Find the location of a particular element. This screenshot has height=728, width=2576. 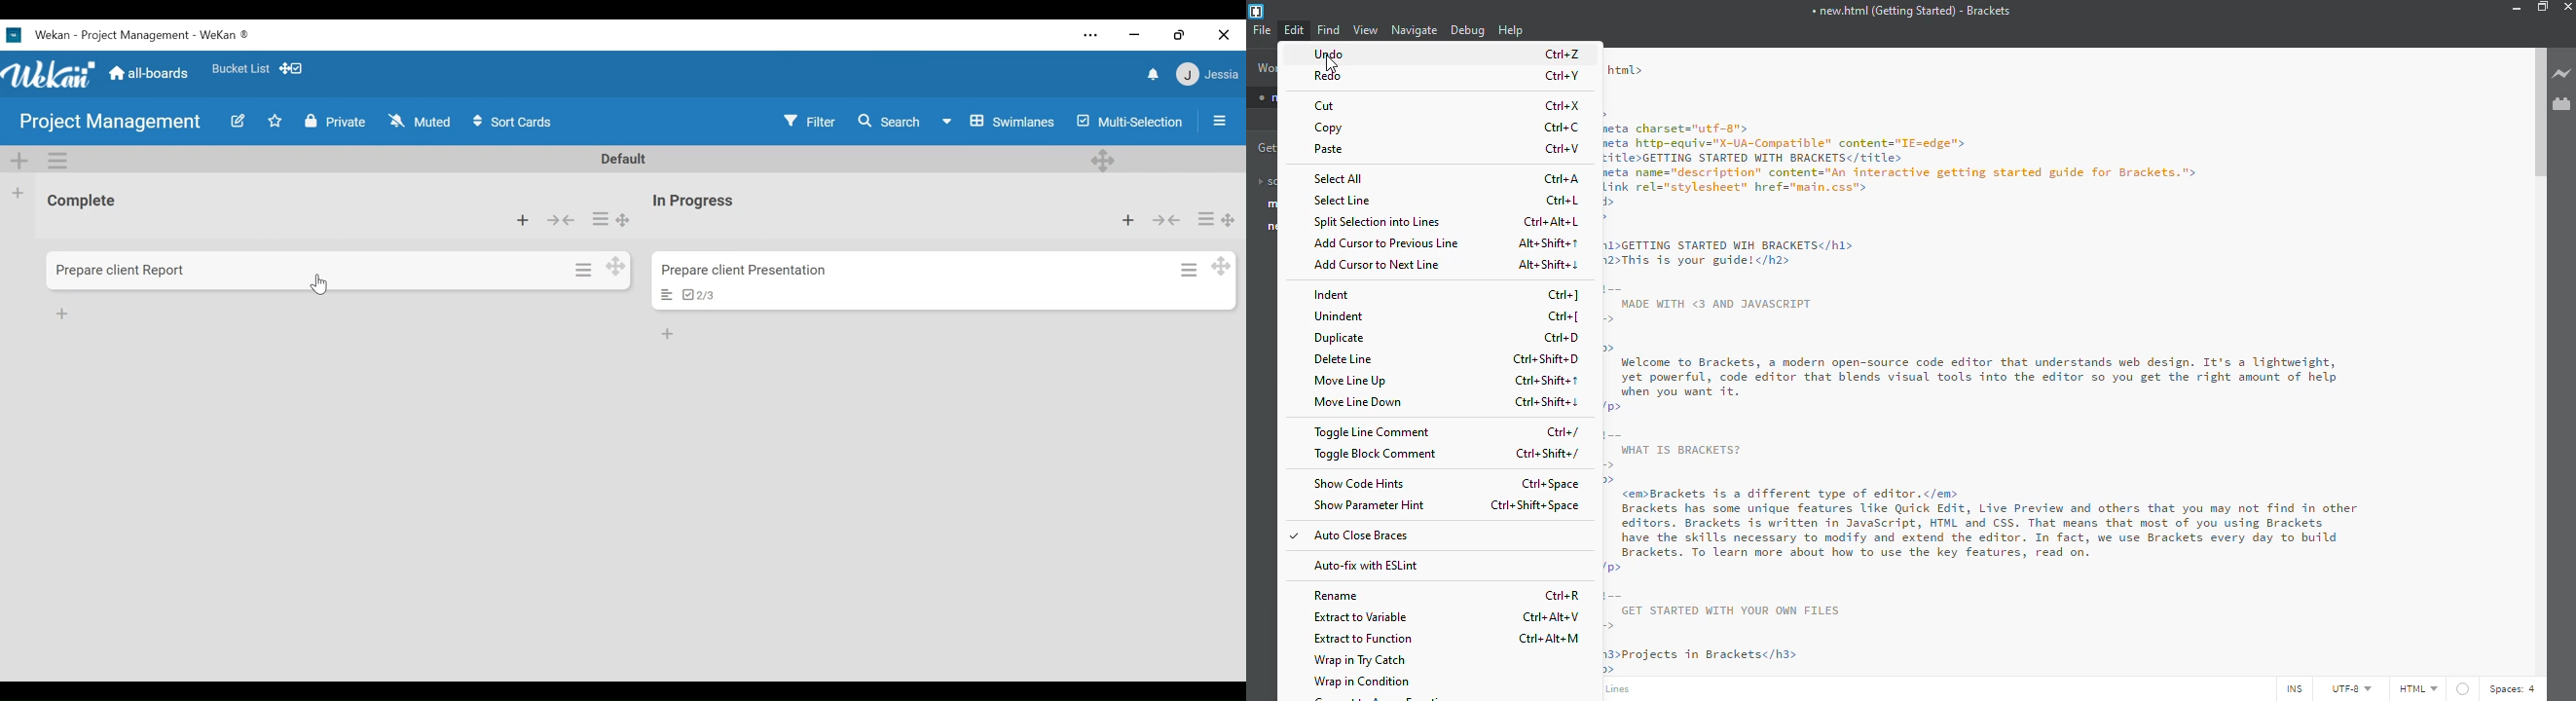

<!DOCTYPE html>
 <heal>
<head>

meta charset-rutf-ars

<heta hitp-equiv="X-U-Conpatible" content="IE-edge">

CEit1e>GETTING STARTED WITH BRACKETS</title>

<meta name="description” content="An interactive getting started guide for Brackets."

<link rel="stylesheet" href="main.css">

<head>

<body>

<hI>GETTING STARTED Wil BRACKETS</h1>

ha>This is your guidet</hz>
Ph

WADE WITH <3 AND JAVASCRIPT
EN is located at coordinates (1915, 194).